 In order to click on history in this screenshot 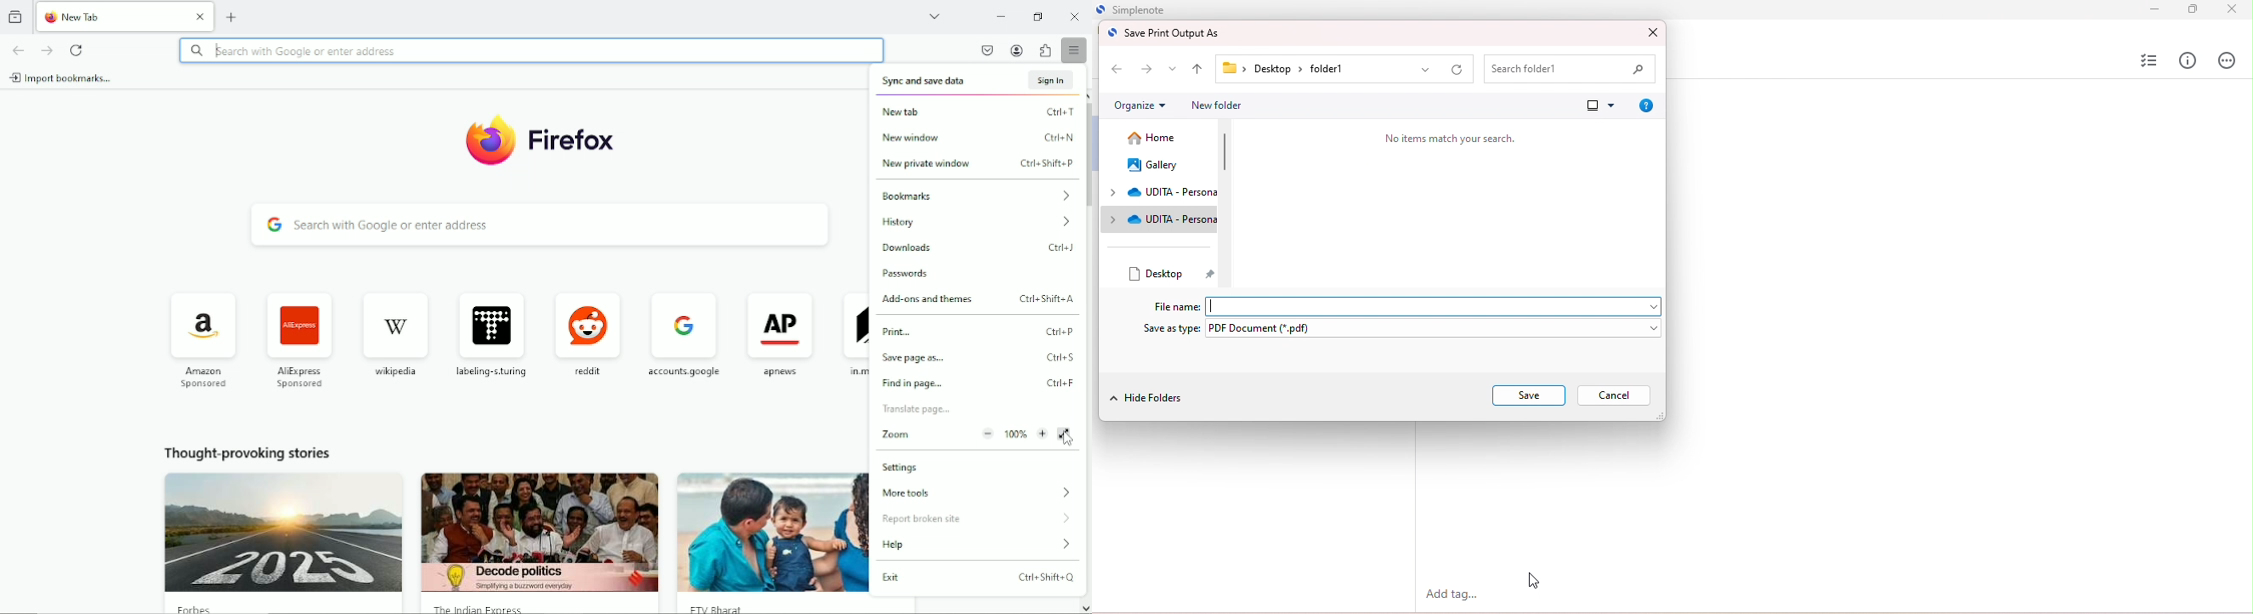, I will do `click(975, 225)`.